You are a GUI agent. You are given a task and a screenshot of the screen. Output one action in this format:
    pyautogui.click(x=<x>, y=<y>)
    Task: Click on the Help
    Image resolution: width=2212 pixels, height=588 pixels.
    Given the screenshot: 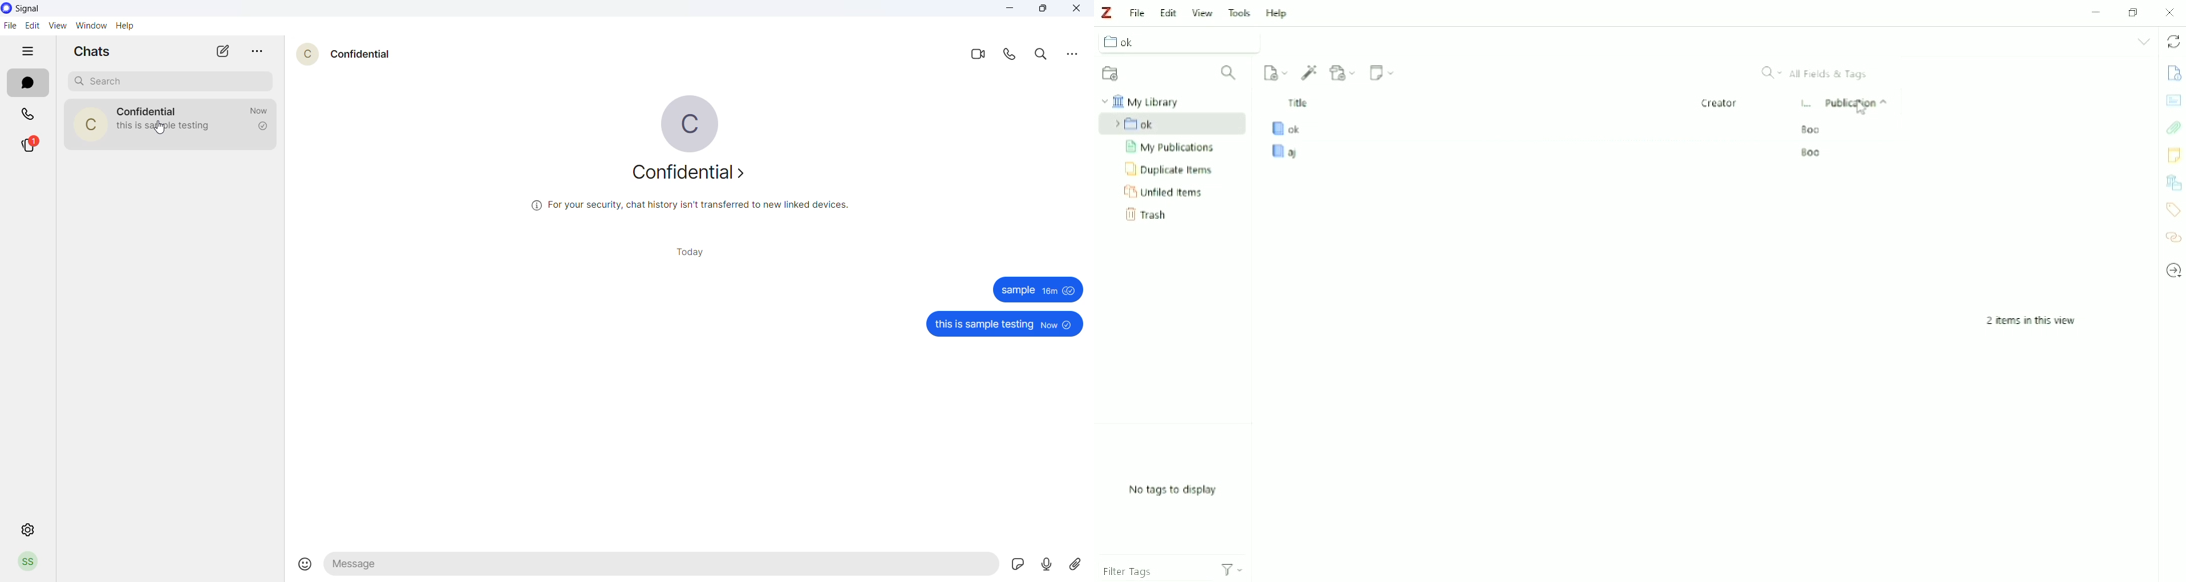 What is the action you would take?
    pyautogui.click(x=1277, y=14)
    